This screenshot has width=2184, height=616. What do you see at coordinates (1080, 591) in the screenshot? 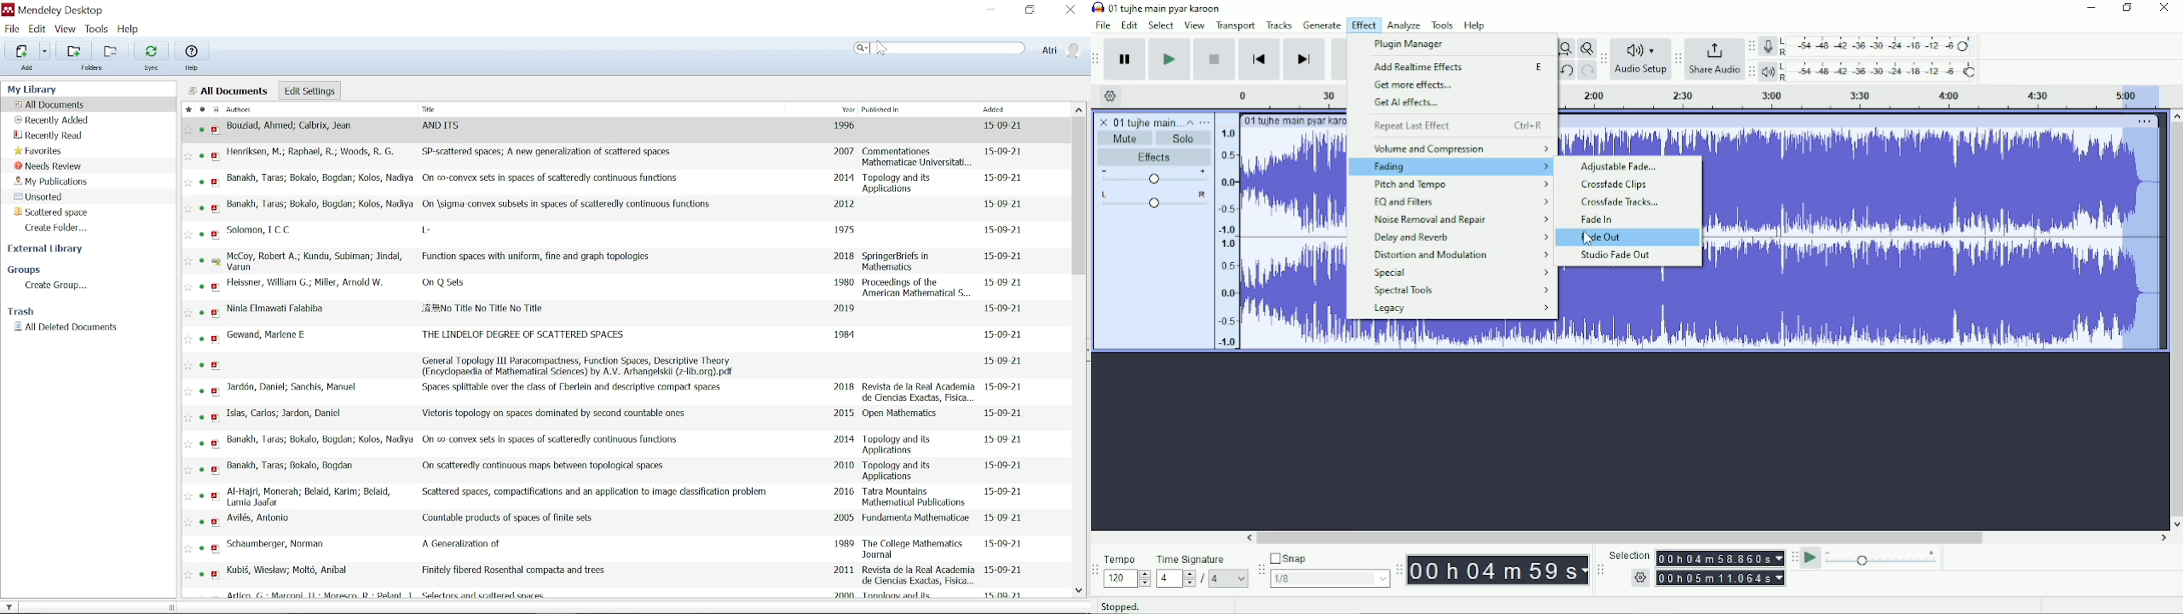
I see `Move down in all files` at bounding box center [1080, 591].